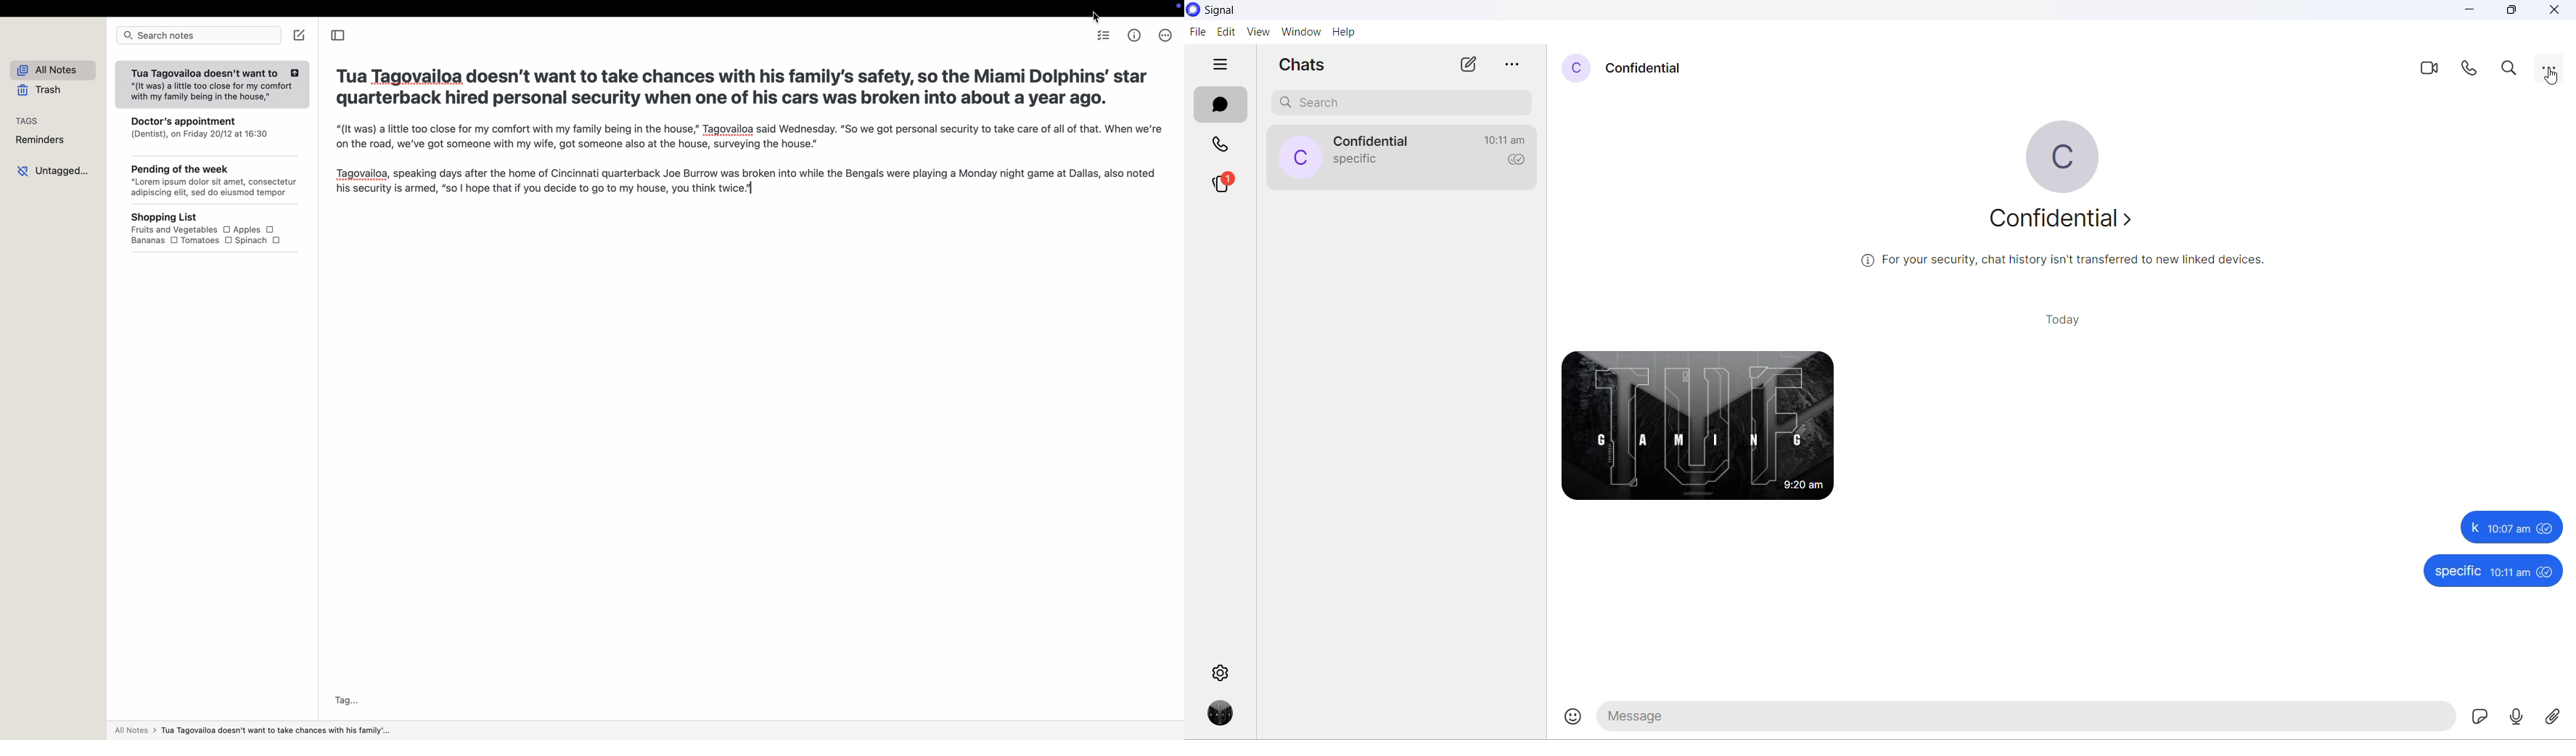 Image resolution: width=2576 pixels, height=756 pixels. I want to click on maximize, so click(2511, 12).